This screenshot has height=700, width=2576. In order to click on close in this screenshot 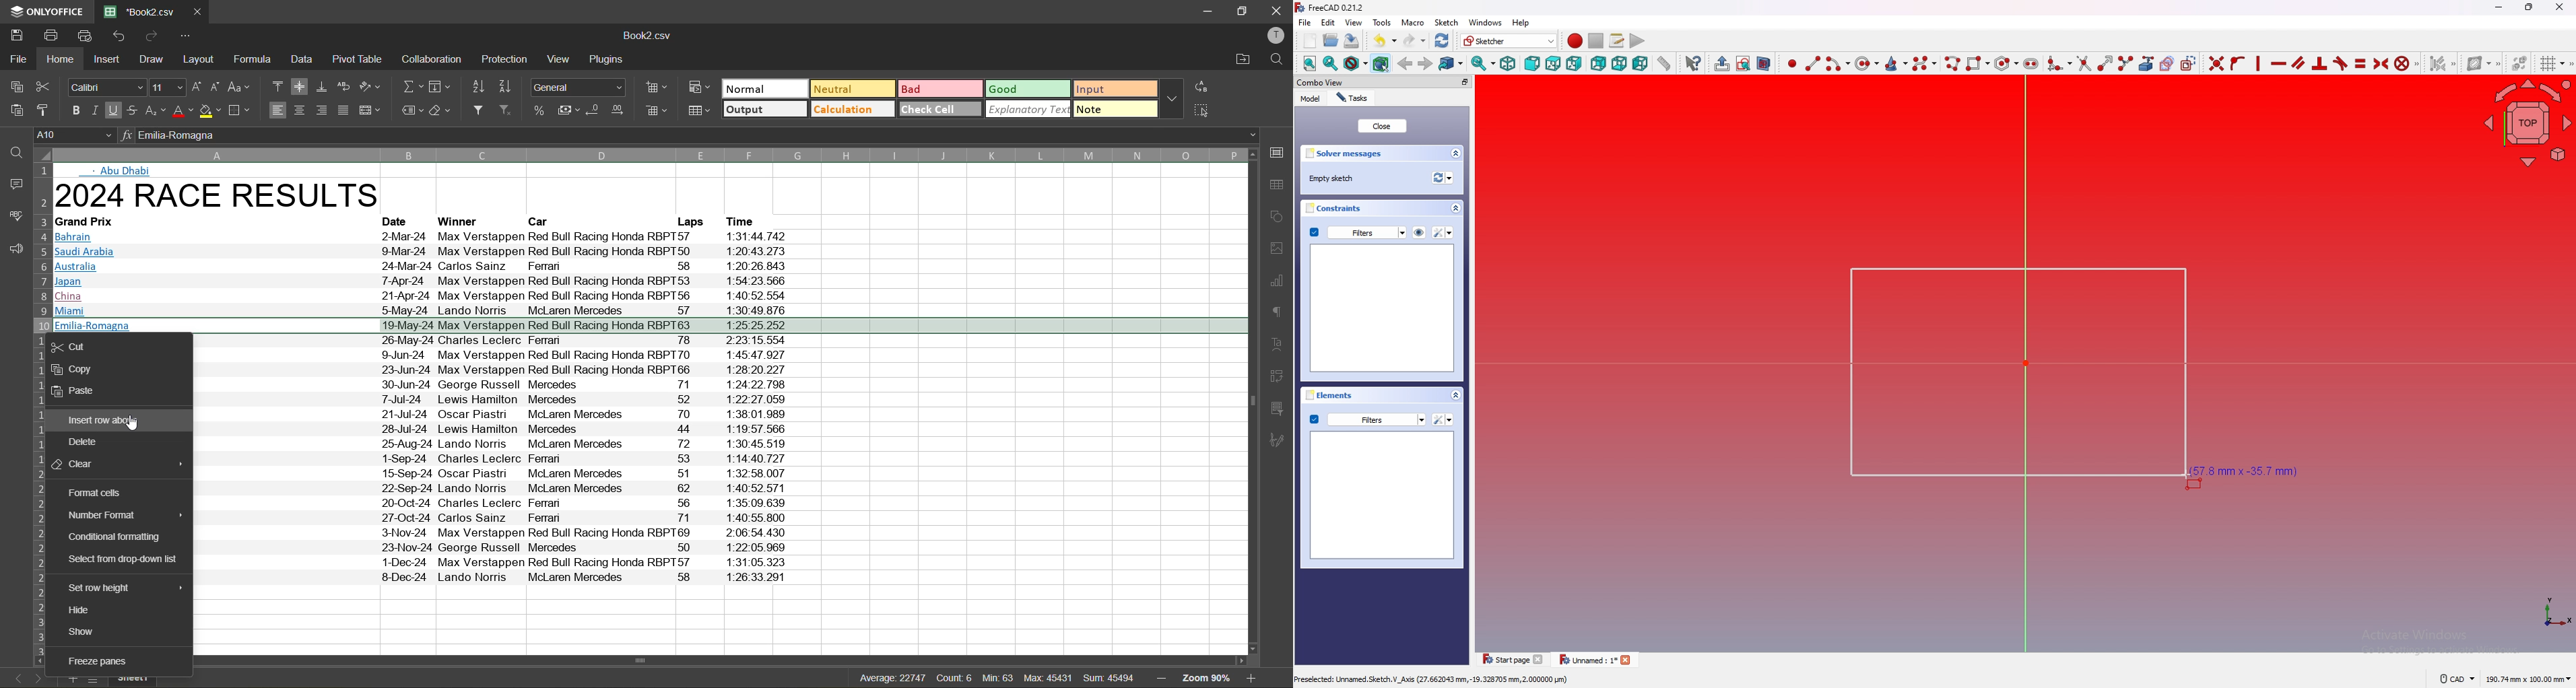, I will do `click(1383, 126)`.